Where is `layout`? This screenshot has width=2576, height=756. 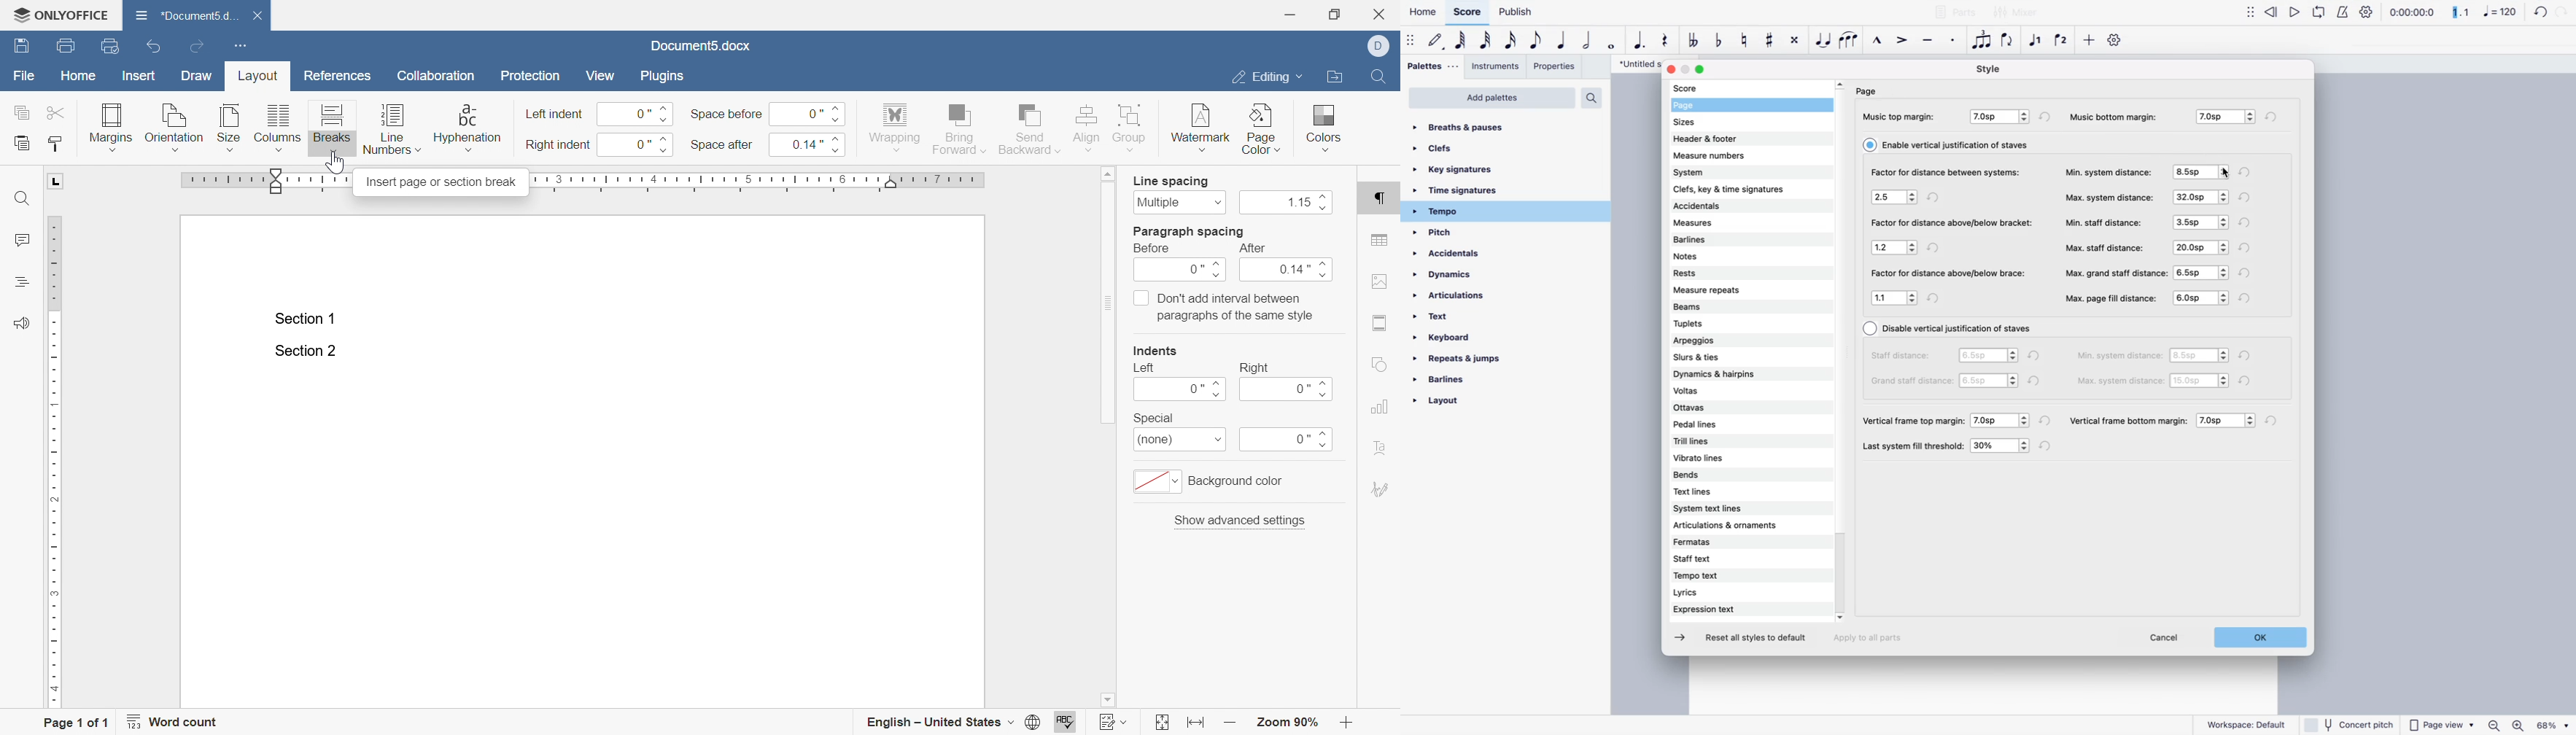
layout is located at coordinates (260, 78).